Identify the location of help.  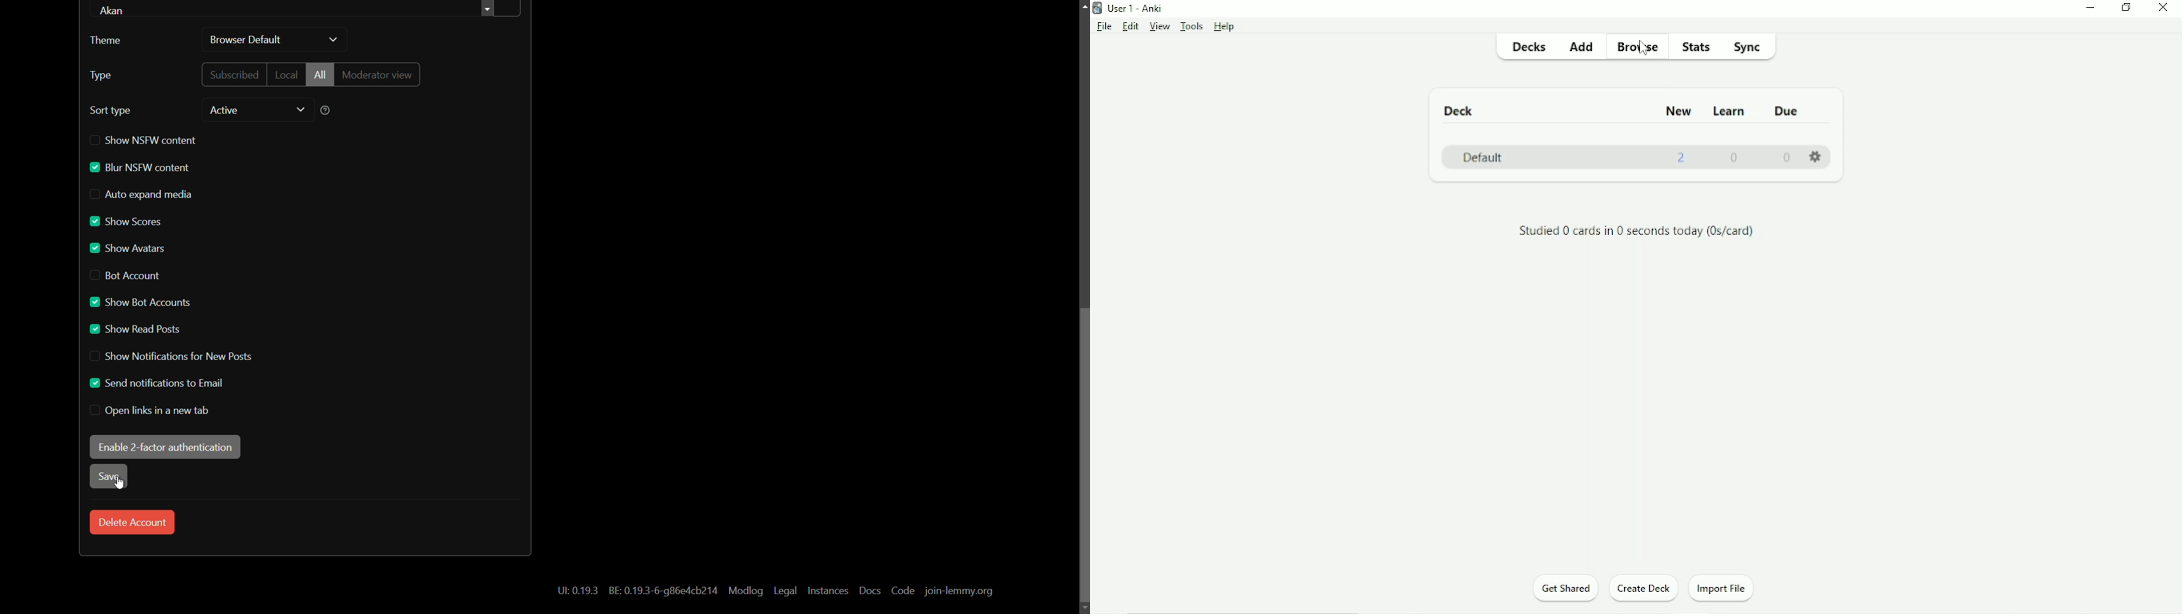
(325, 111).